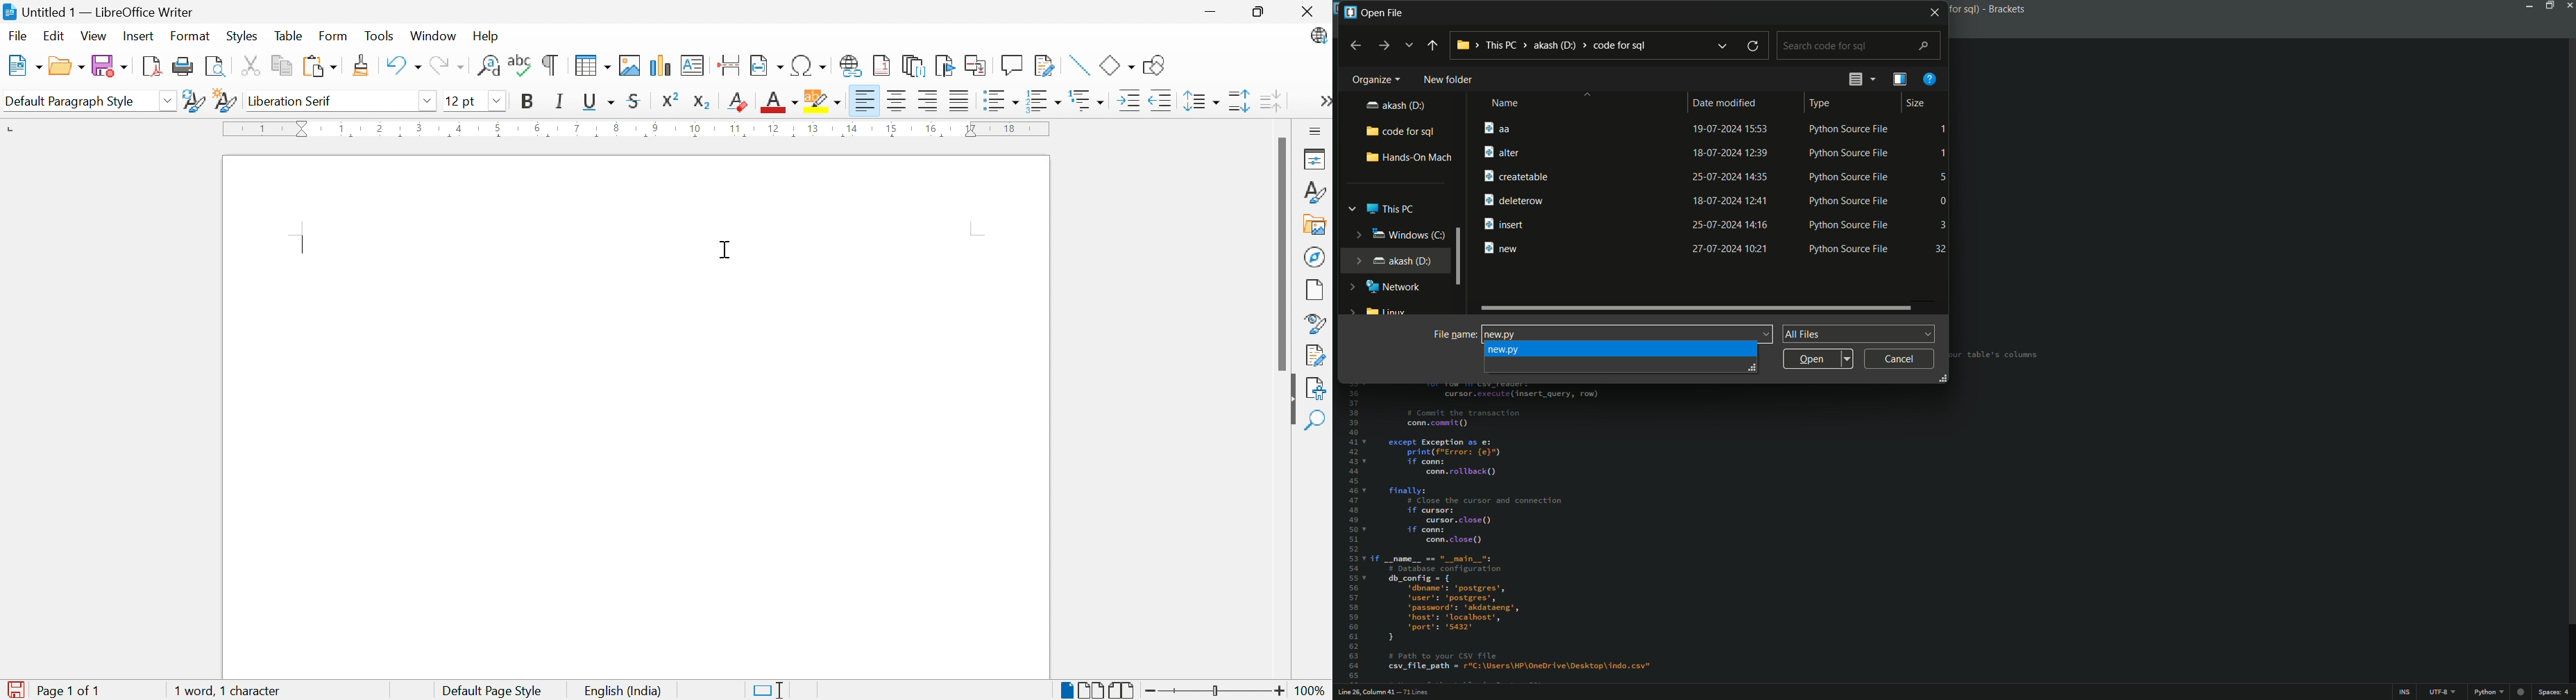  What do you see at coordinates (1943, 248) in the screenshot?
I see `32` at bounding box center [1943, 248].